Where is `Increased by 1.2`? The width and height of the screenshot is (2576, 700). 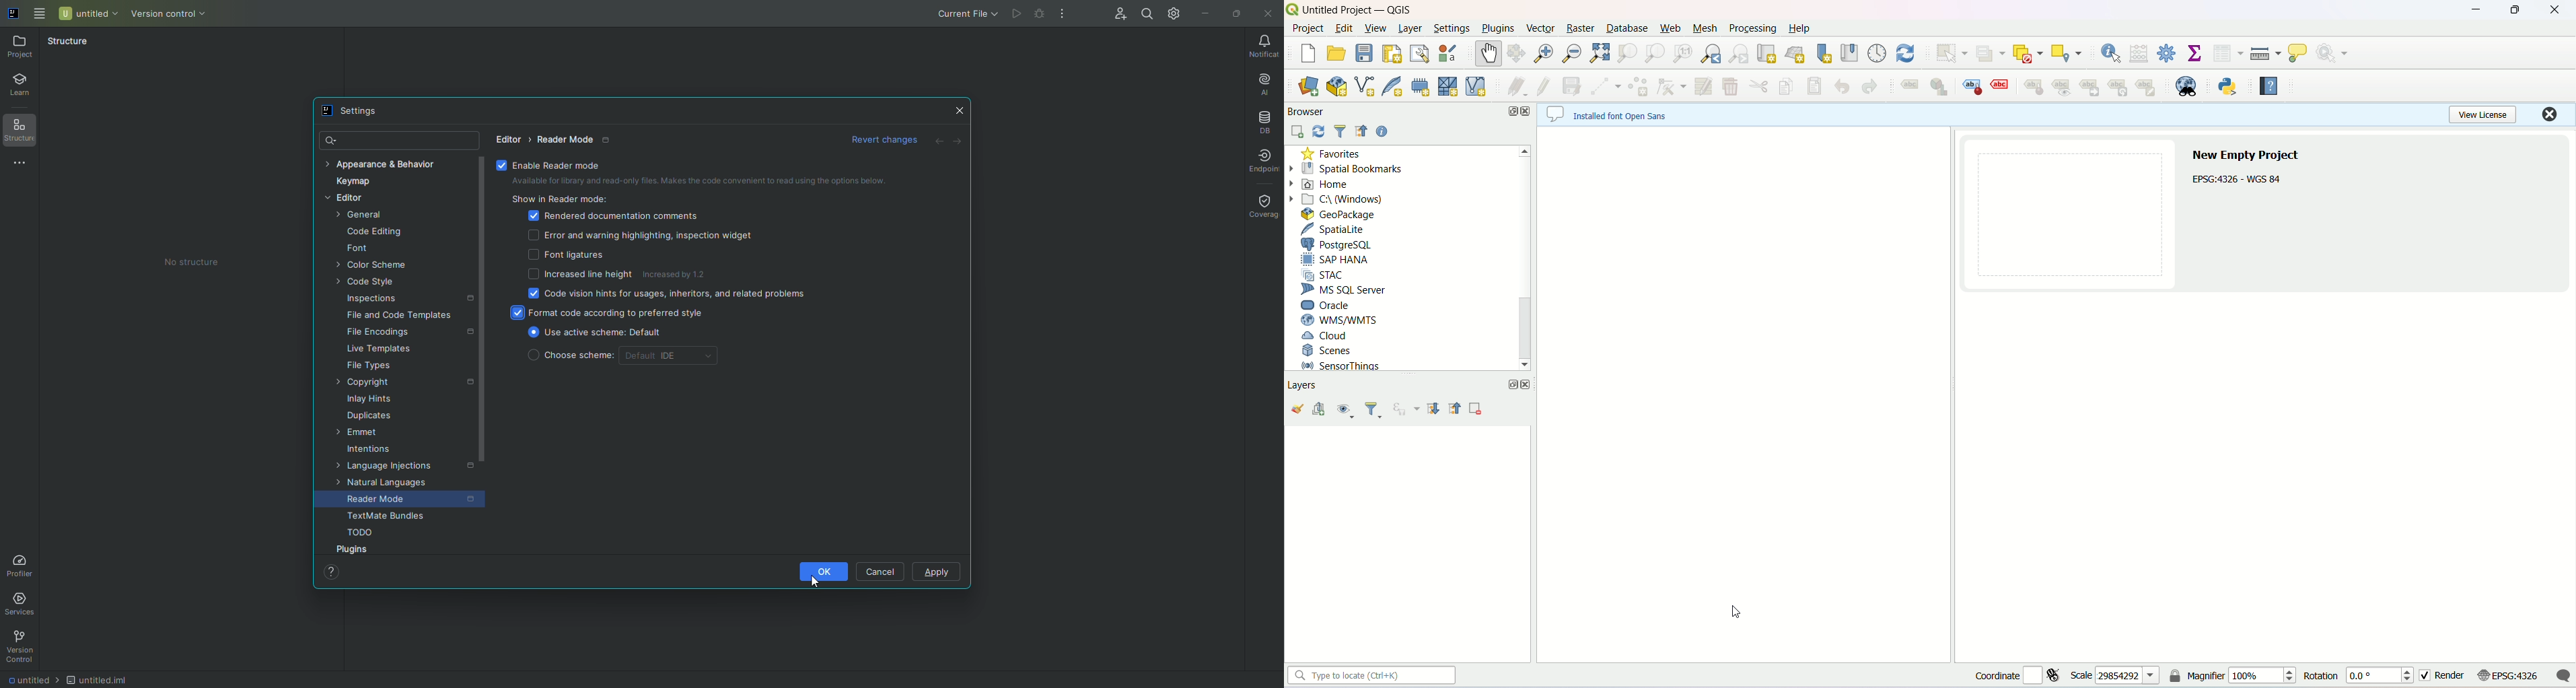
Increased by 1.2 is located at coordinates (680, 273).